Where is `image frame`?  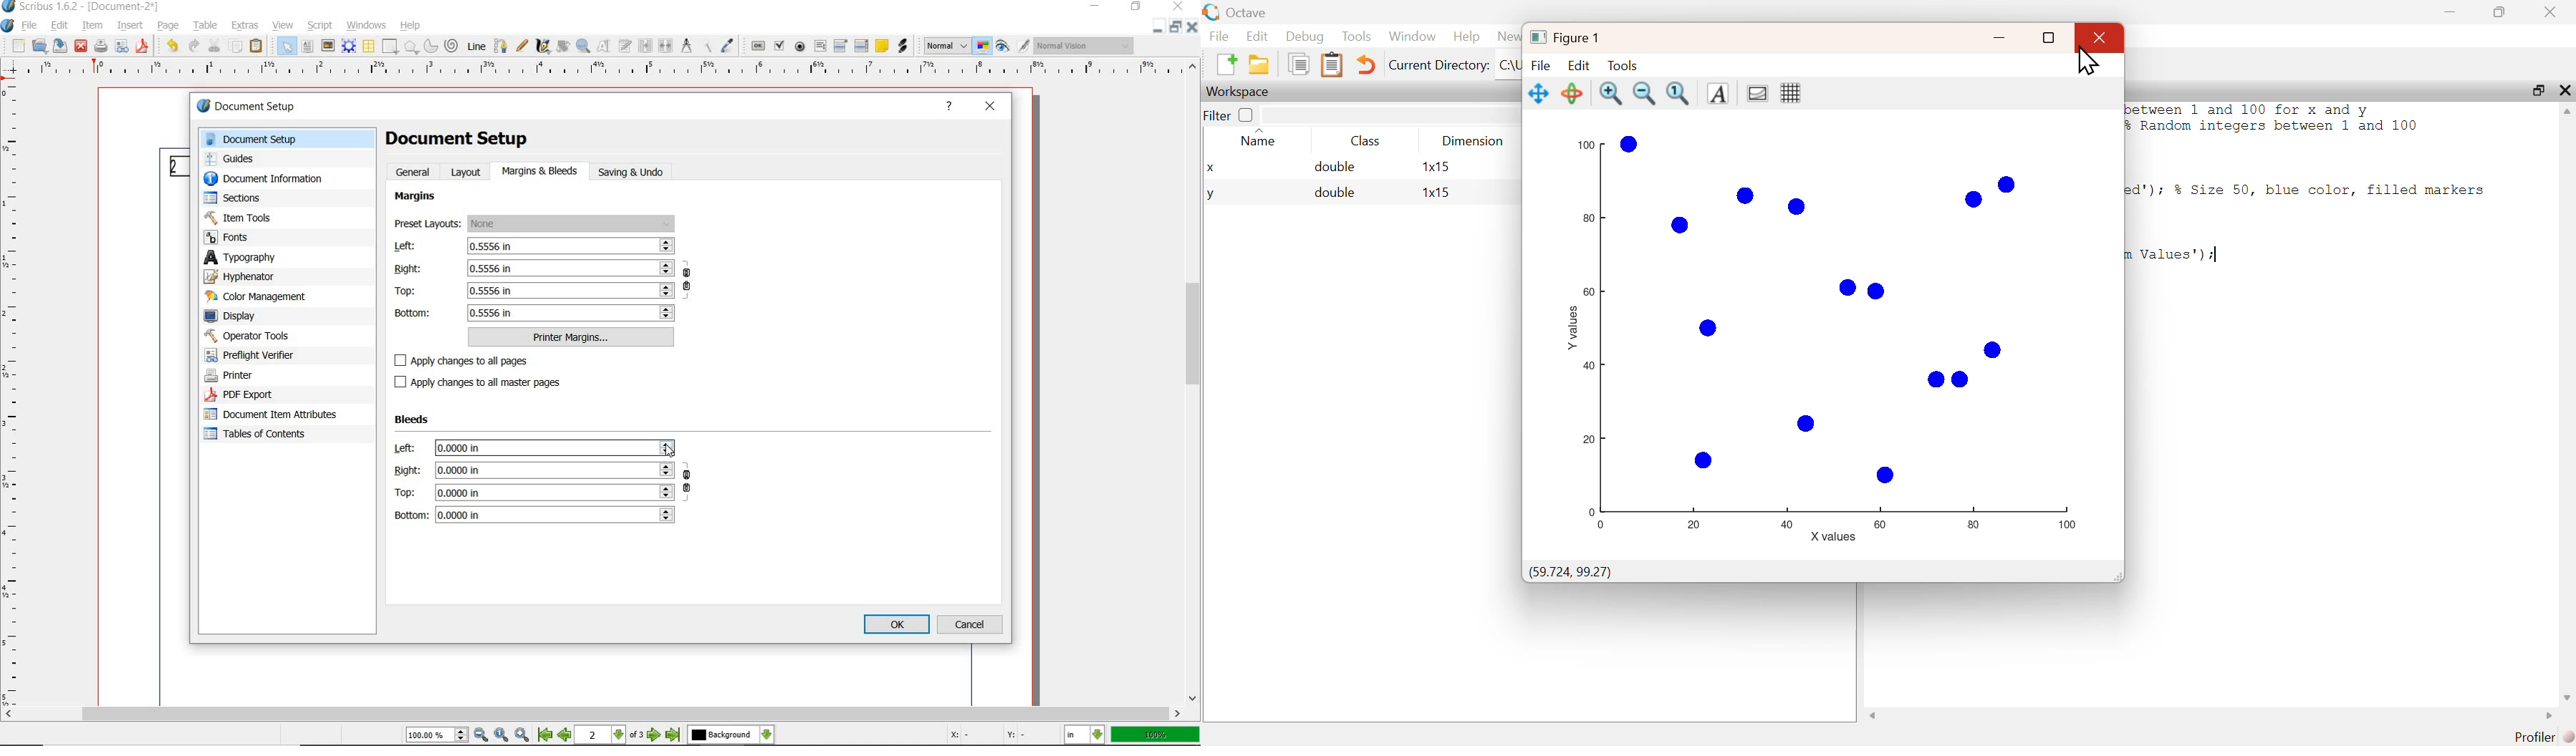 image frame is located at coordinates (327, 46).